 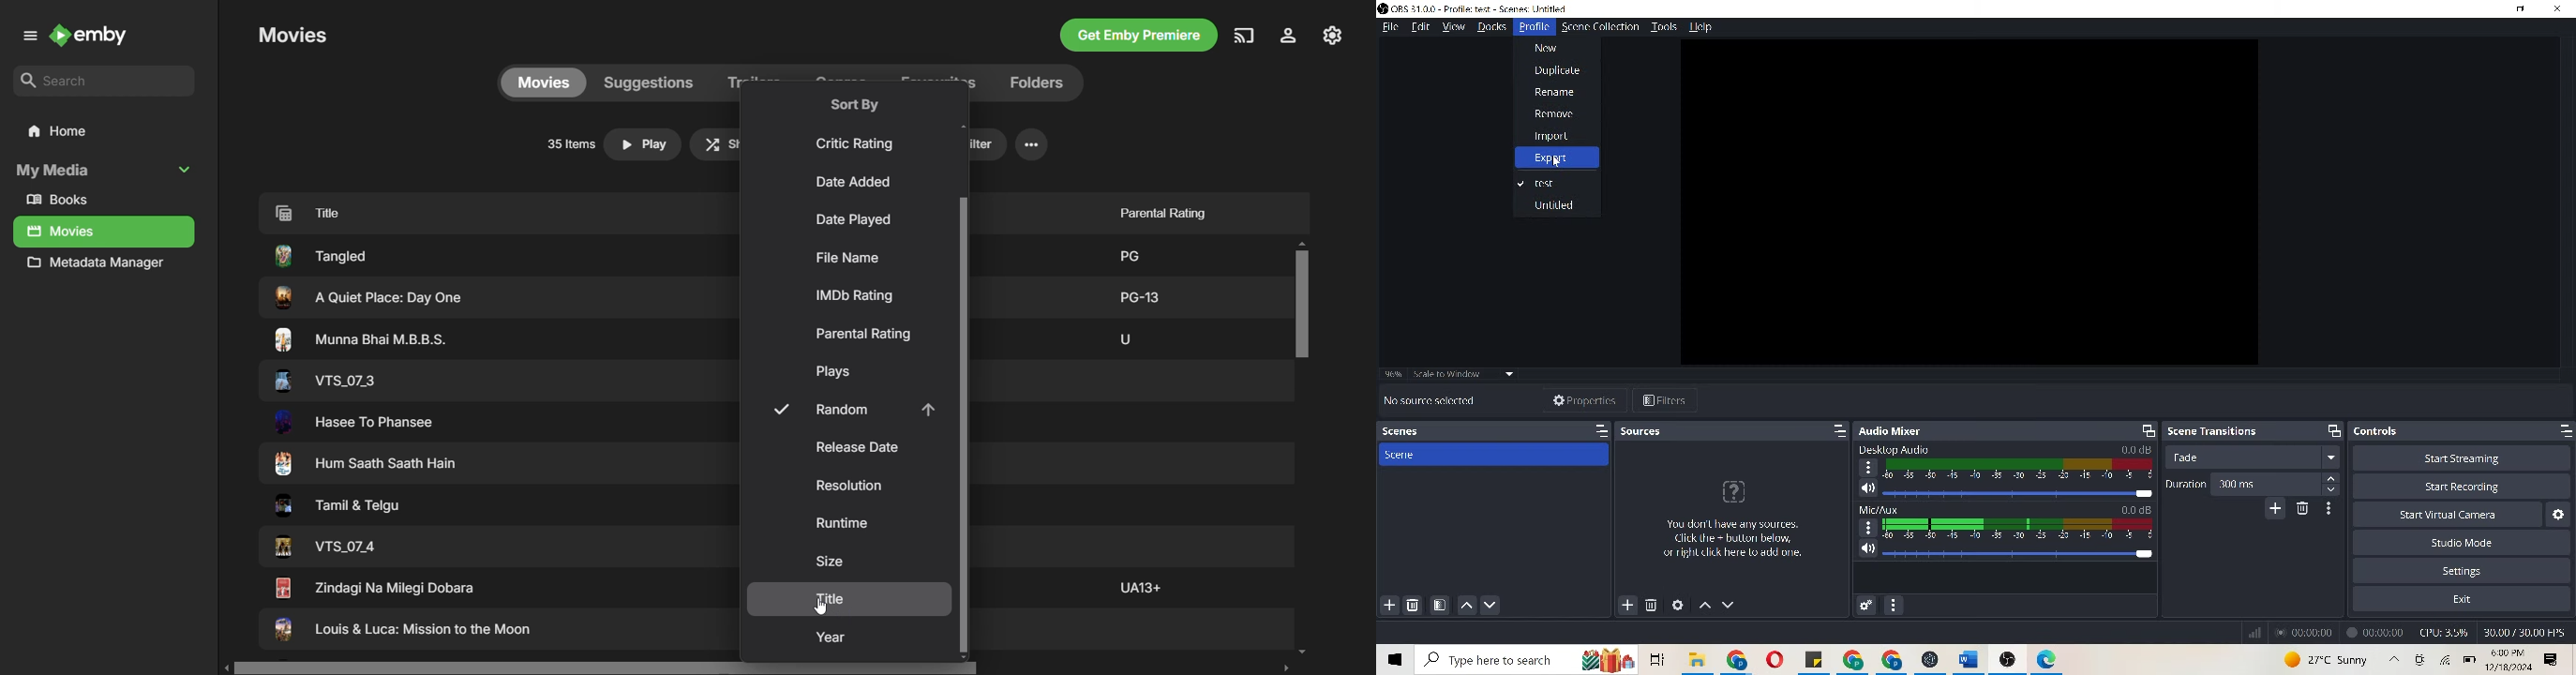 What do you see at coordinates (2012, 659) in the screenshot?
I see `icon` at bounding box center [2012, 659].